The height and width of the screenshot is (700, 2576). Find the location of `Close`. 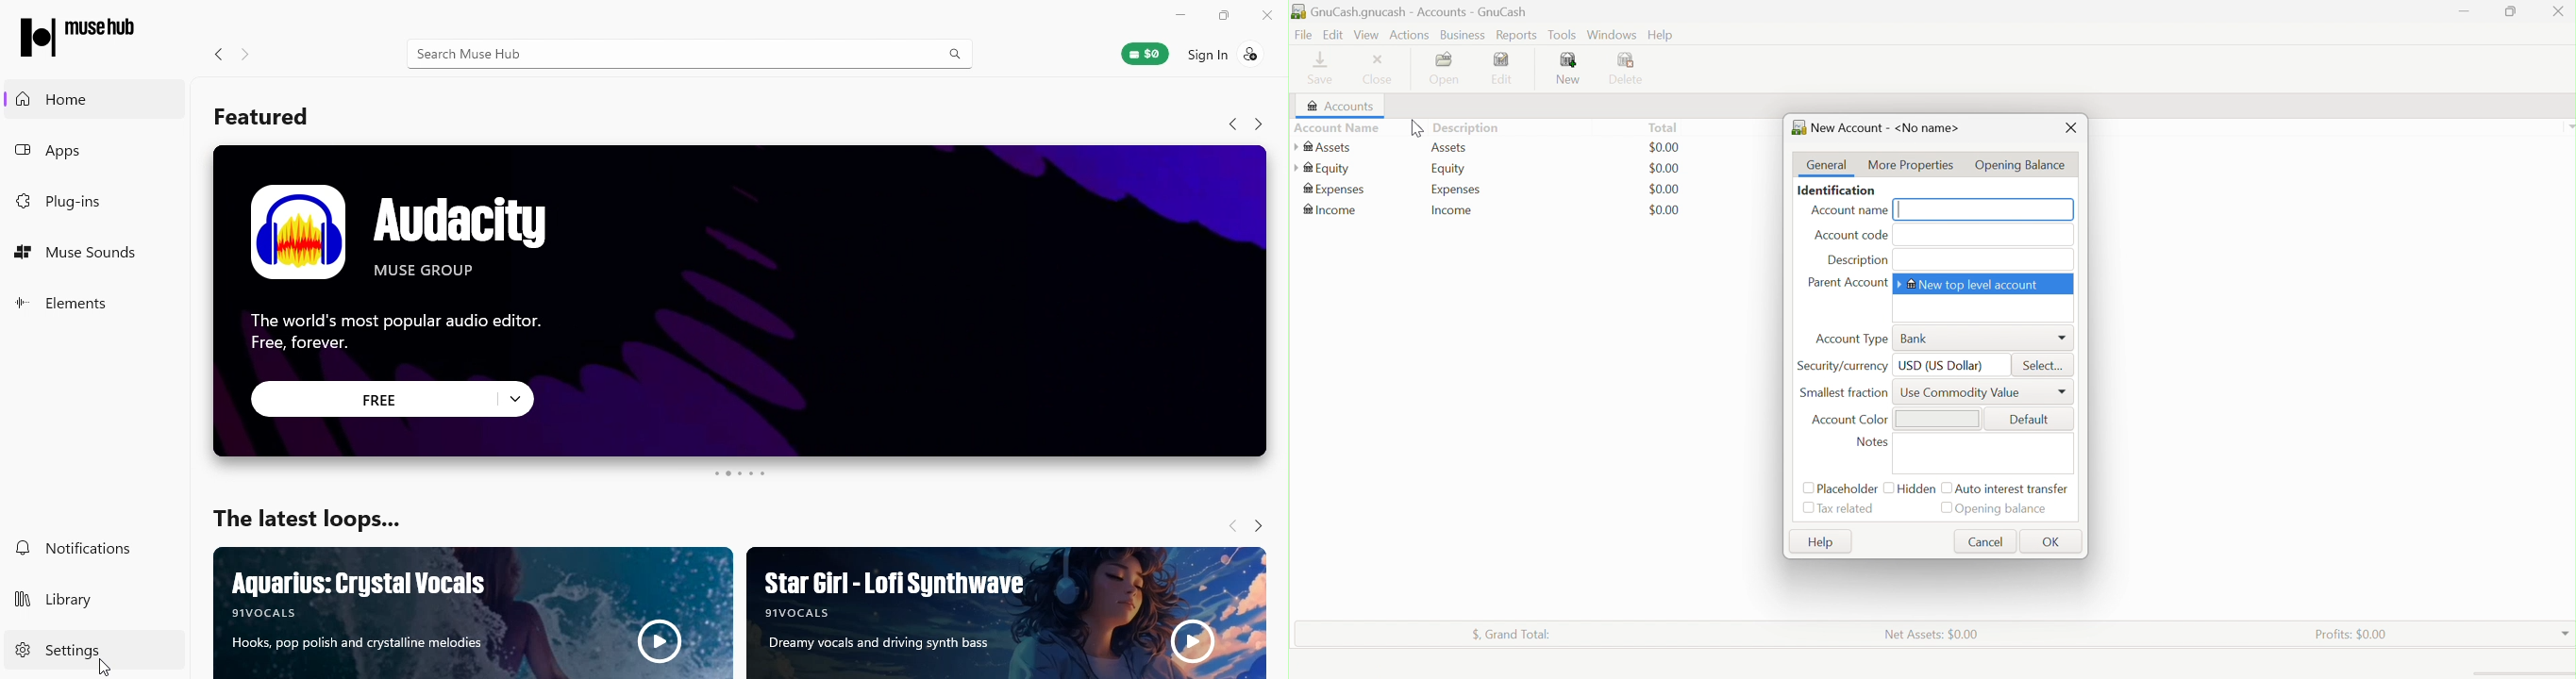

Close is located at coordinates (2558, 13).